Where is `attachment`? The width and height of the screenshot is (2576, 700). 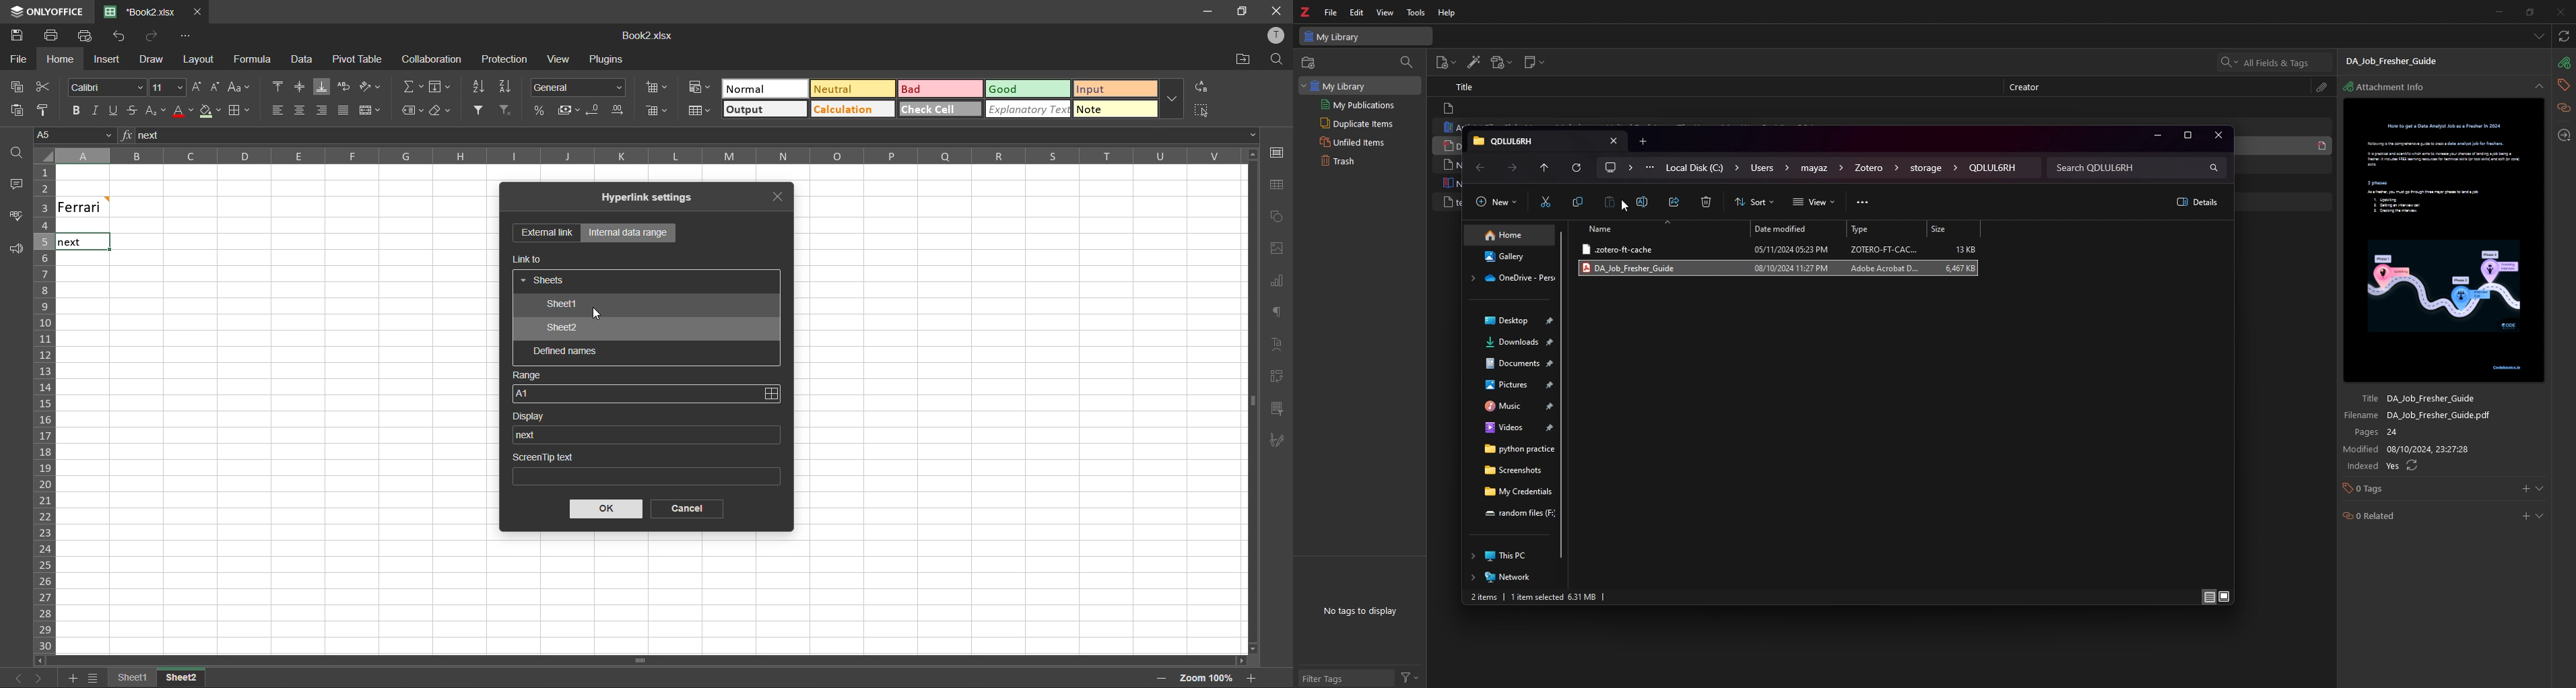
attachment is located at coordinates (2324, 87).